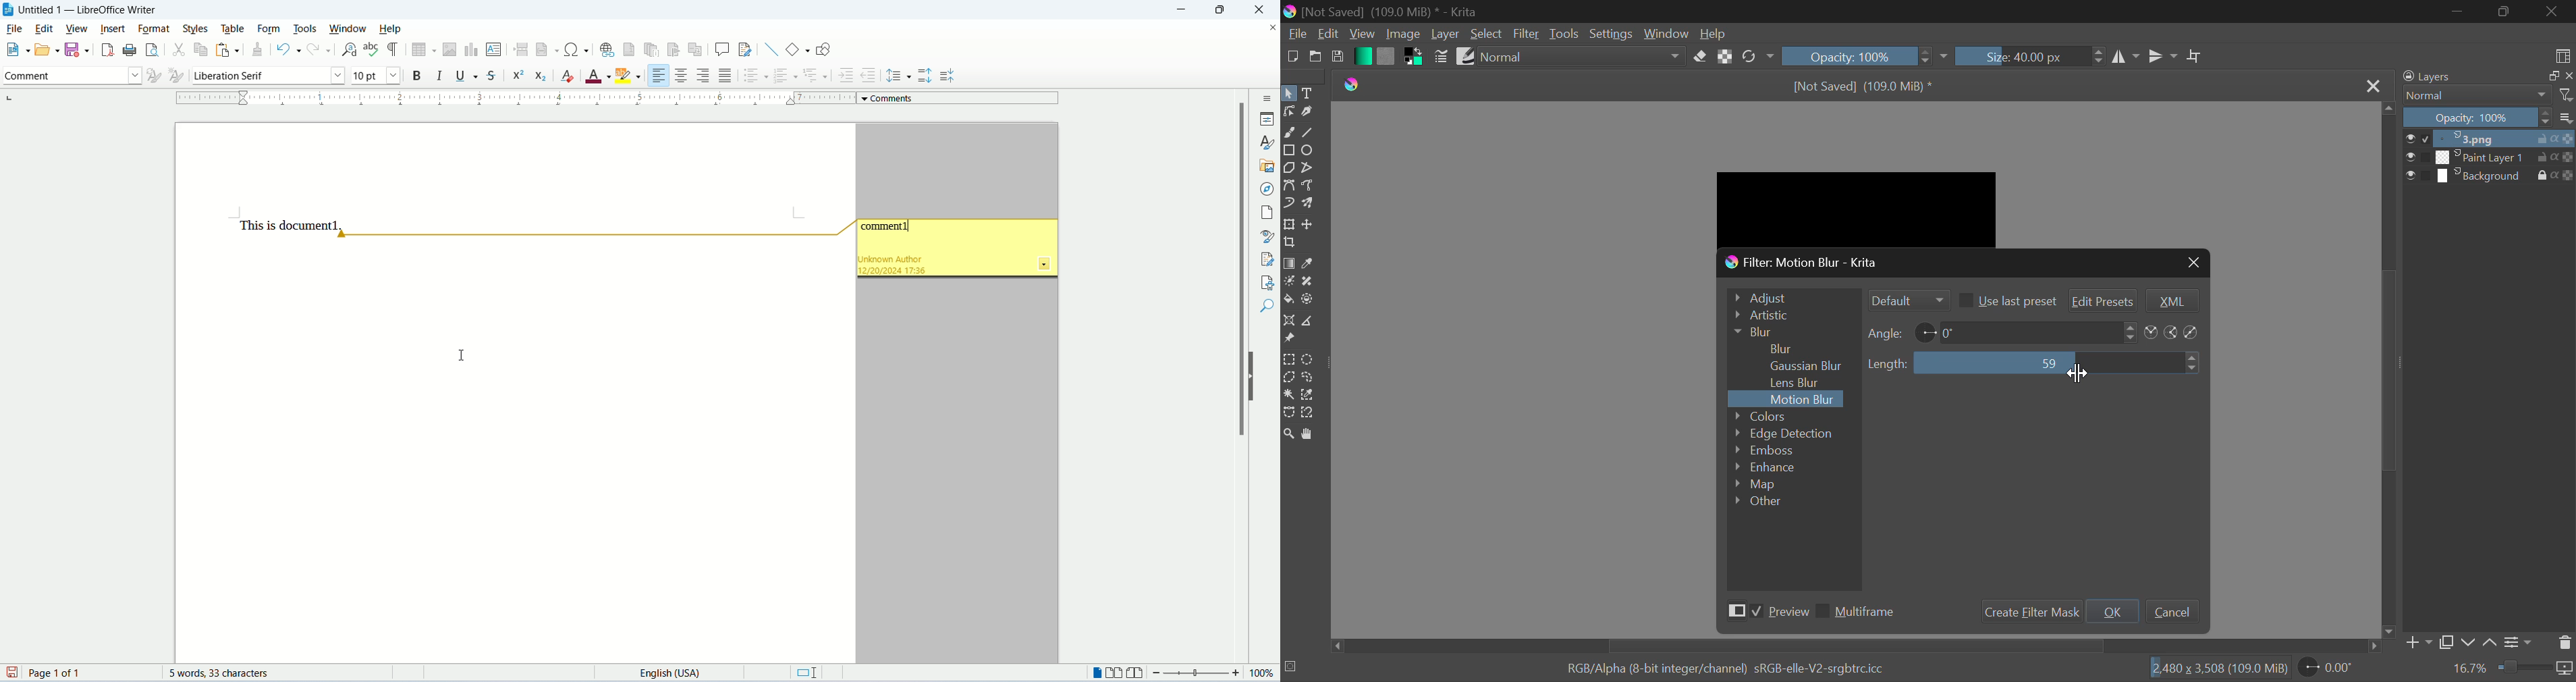 This screenshot has height=700, width=2576. I want to click on RGB/Alpha (8-bit integer/channel) sRGB-elle-V2-srgbtrc.icc, so click(1714, 666).